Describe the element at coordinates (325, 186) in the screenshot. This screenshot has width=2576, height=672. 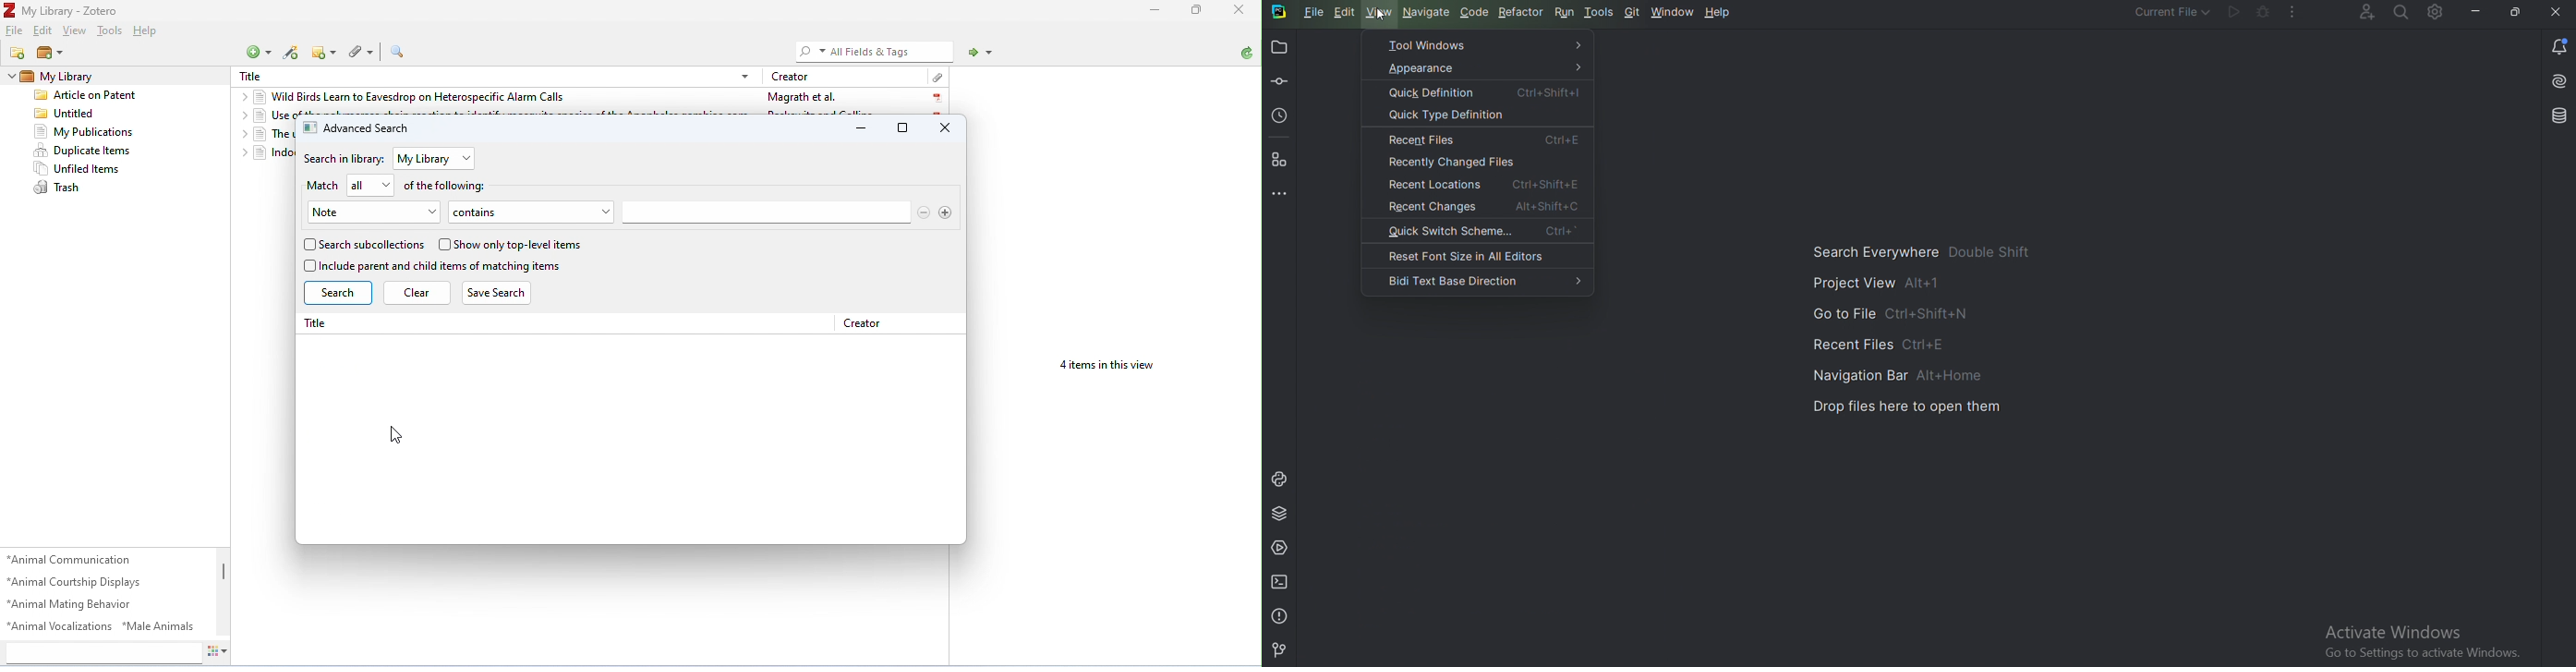
I see `match` at that location.